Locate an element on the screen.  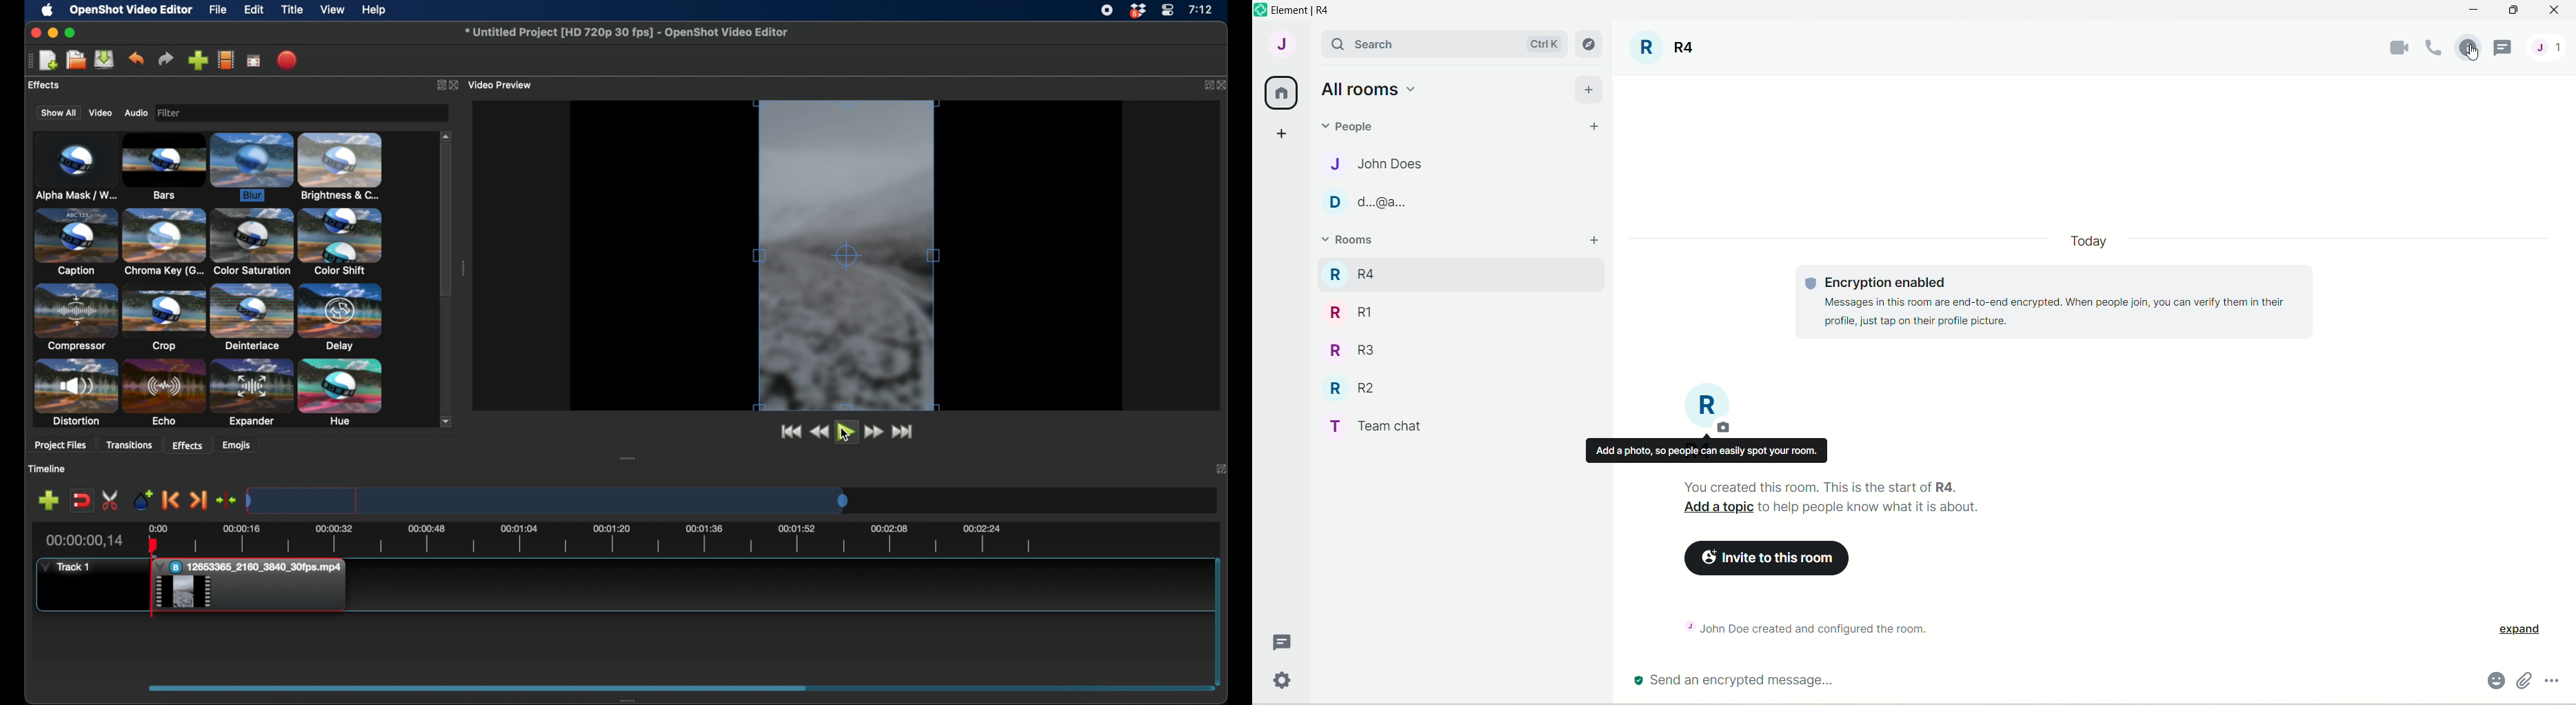
threads is located at coordinates (2504, 49).